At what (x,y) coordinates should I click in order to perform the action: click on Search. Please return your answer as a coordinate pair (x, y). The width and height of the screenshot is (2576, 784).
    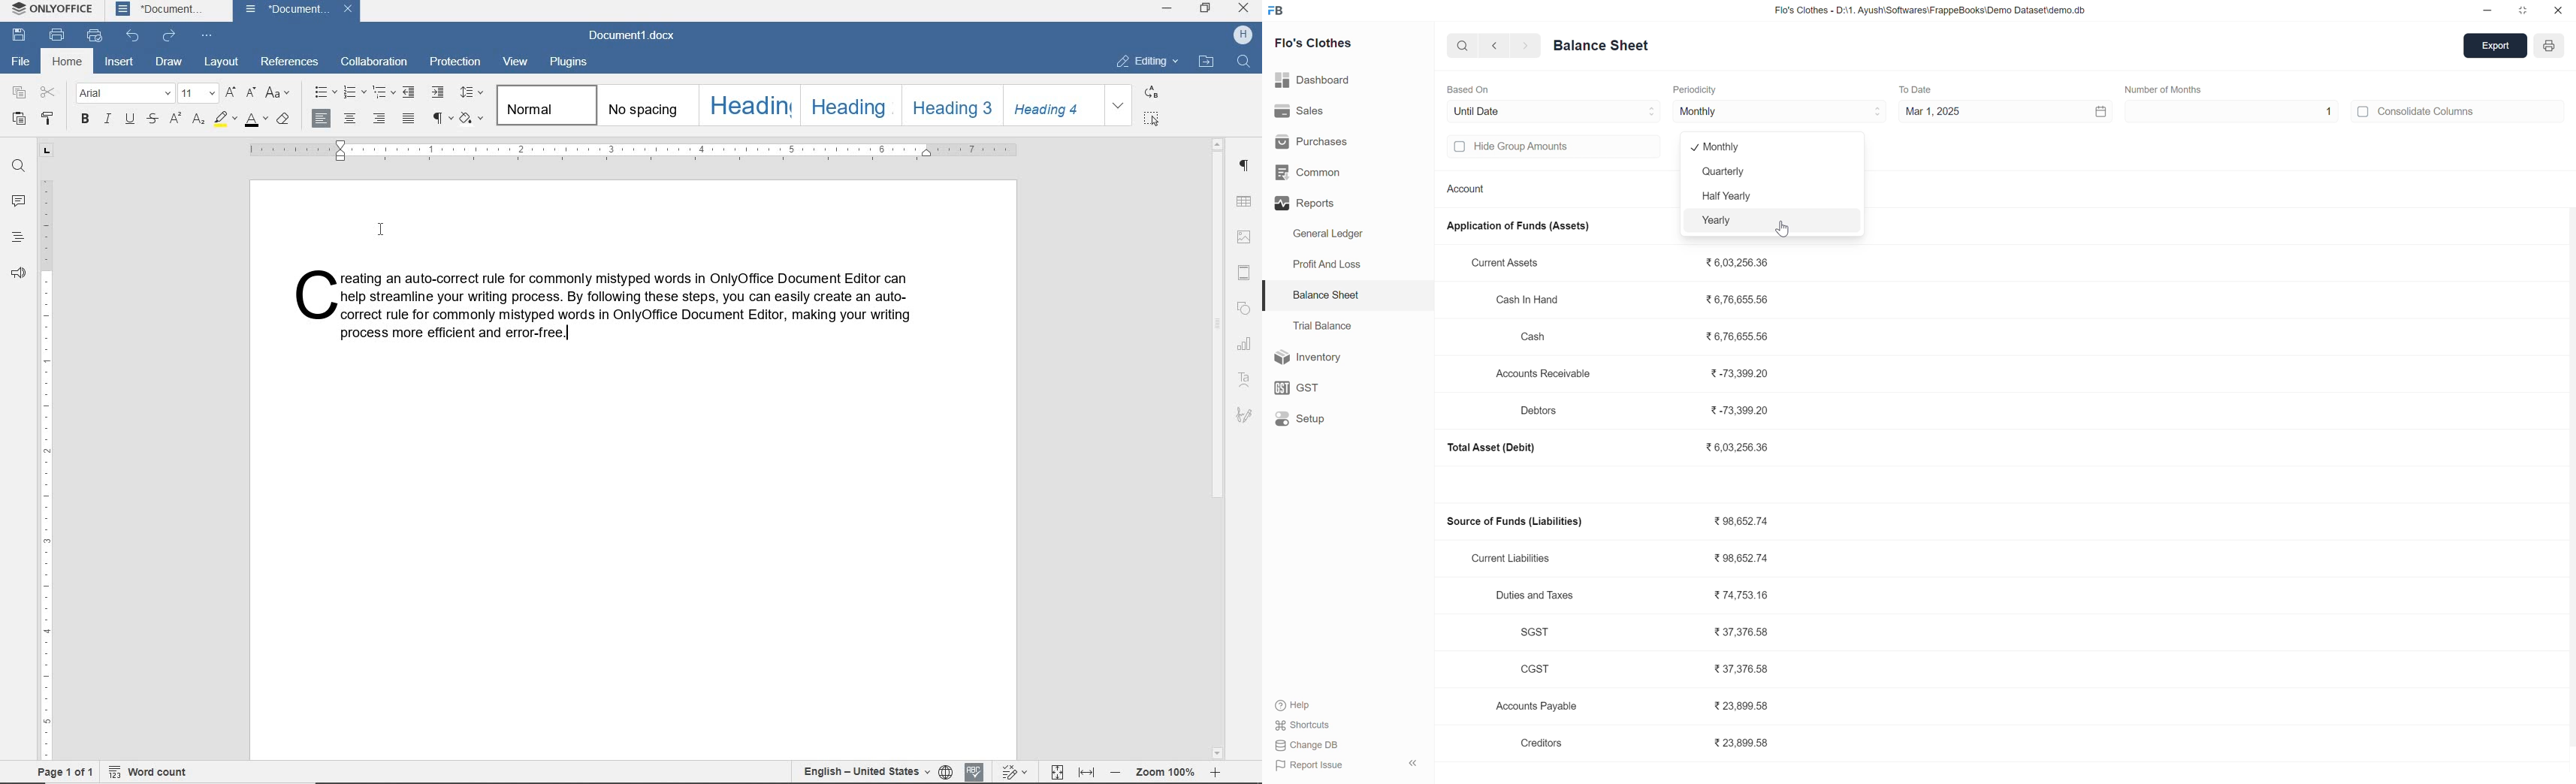
    Looking at the image, I should click on (1243, 61).